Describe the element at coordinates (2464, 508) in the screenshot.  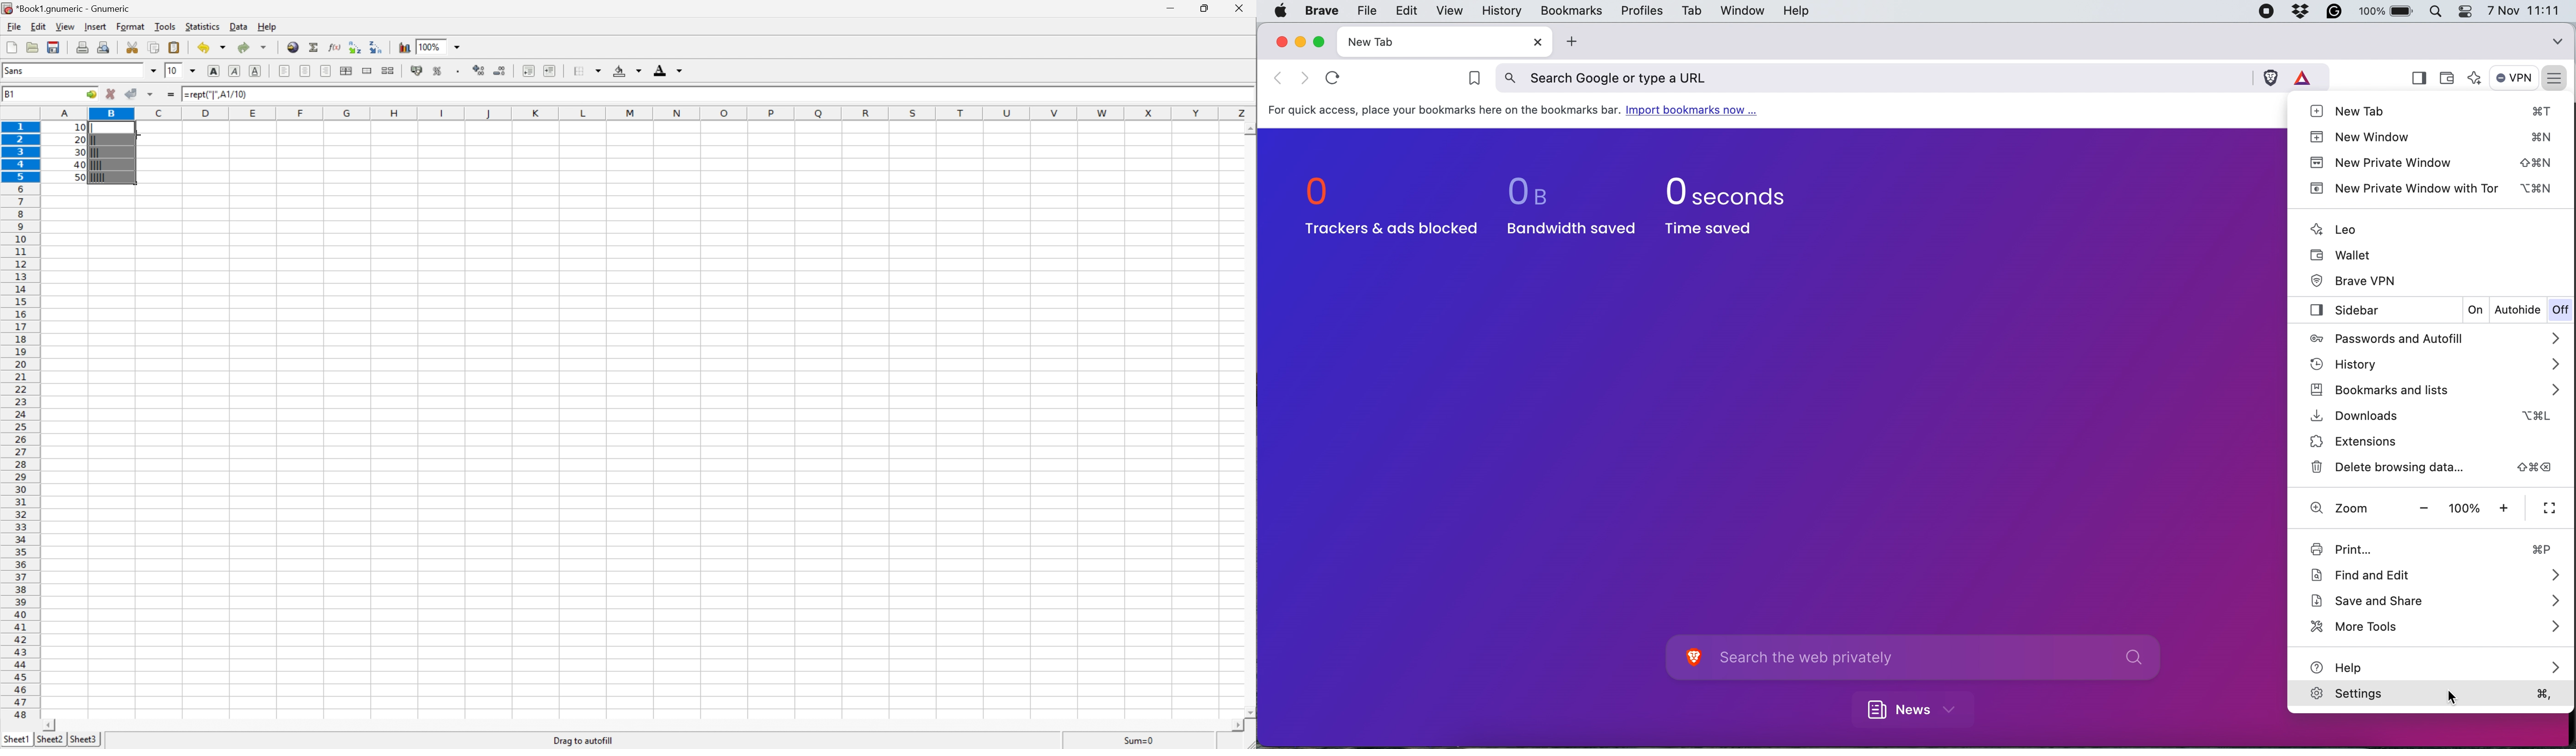
I see `100%` at that location.